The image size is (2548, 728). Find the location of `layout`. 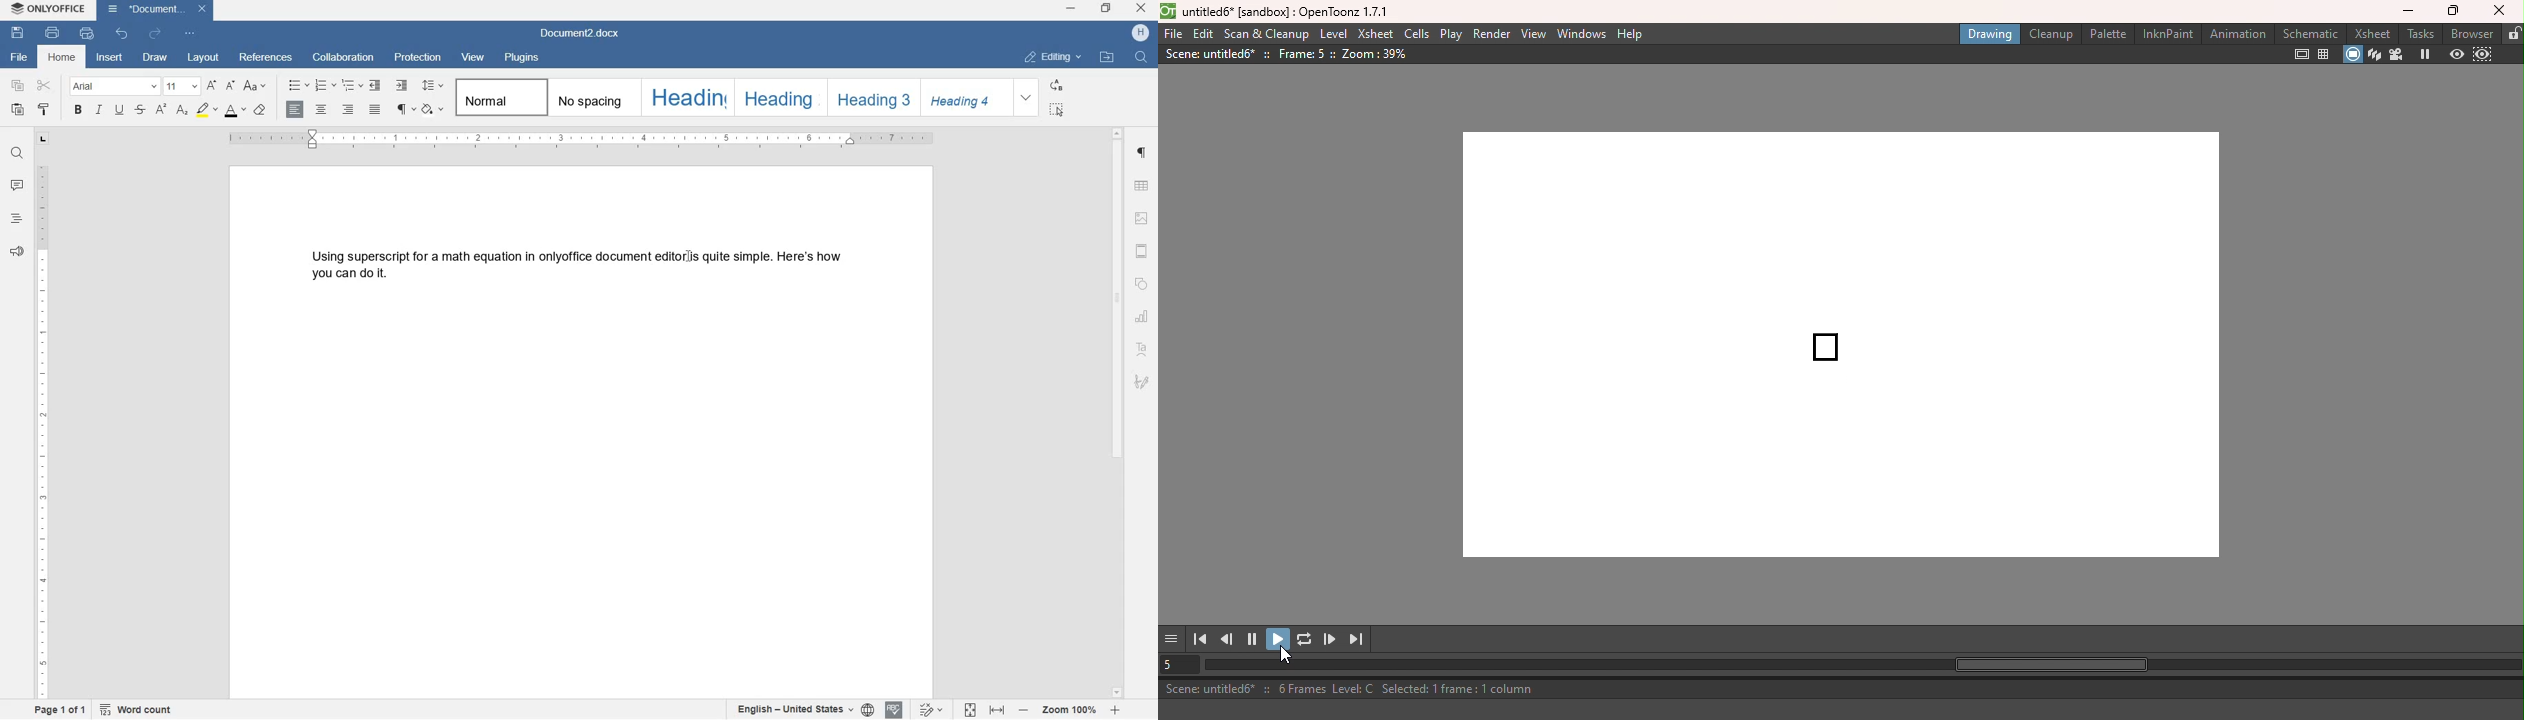

layout is located at coordinates (205, 58).